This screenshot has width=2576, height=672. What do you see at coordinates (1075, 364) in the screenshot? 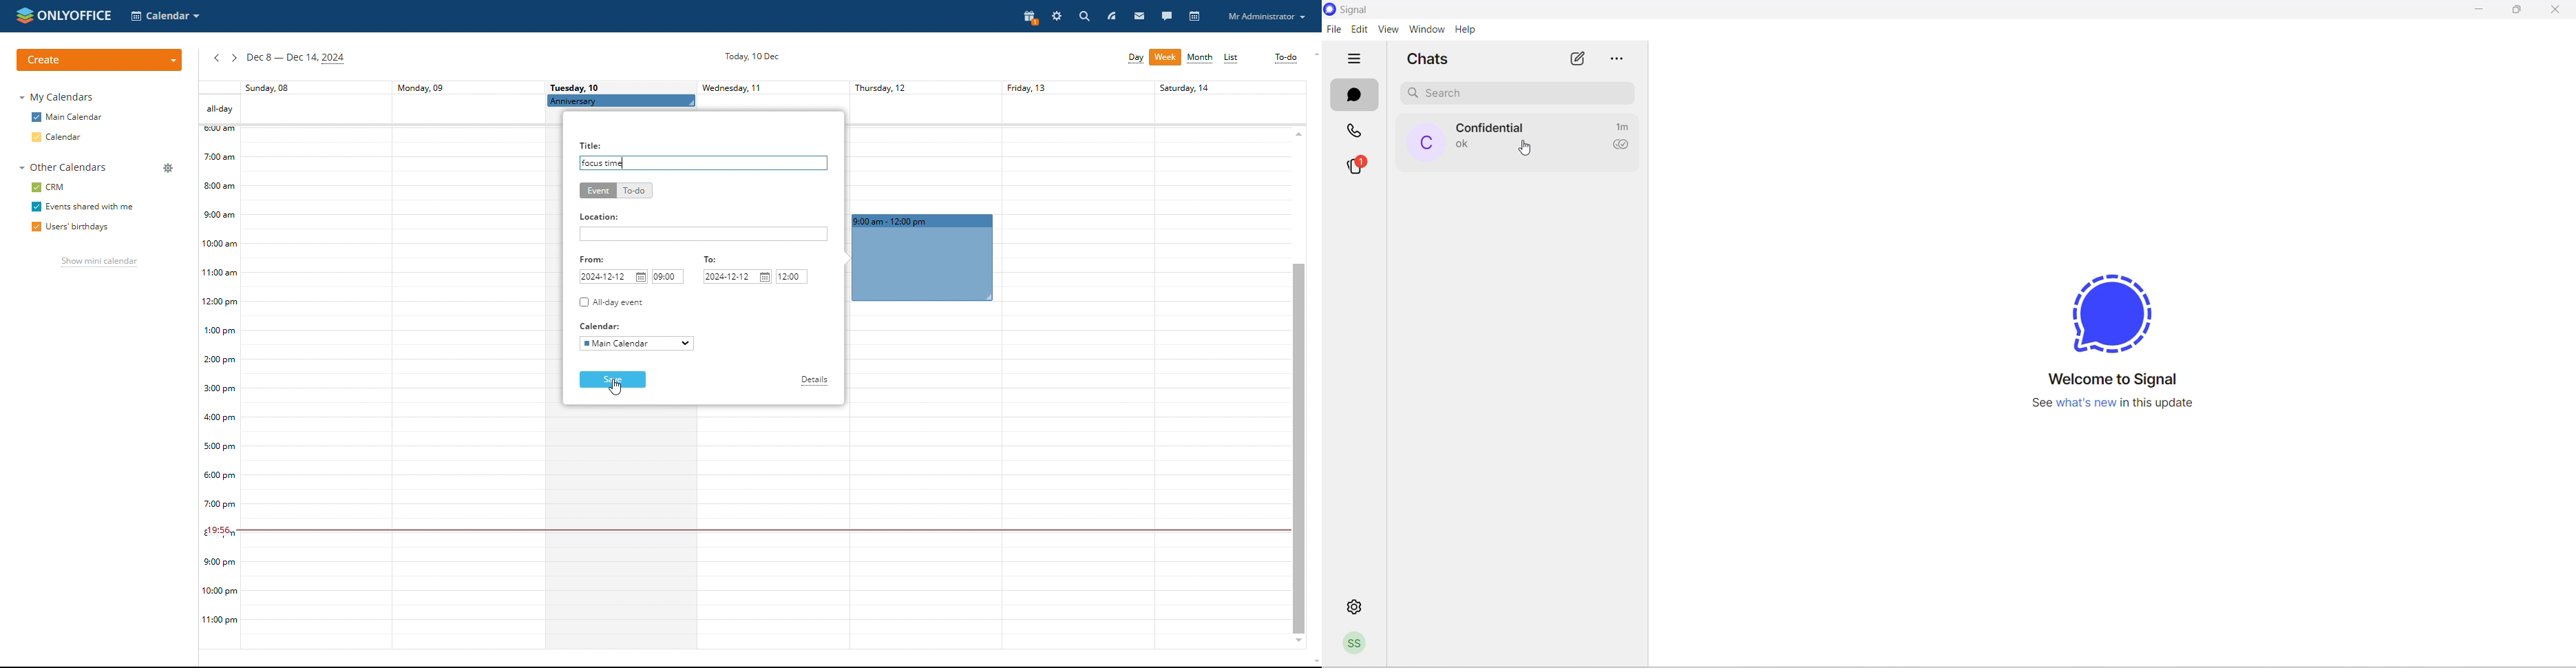
I see `friday` at bounding box center [1075, 364].